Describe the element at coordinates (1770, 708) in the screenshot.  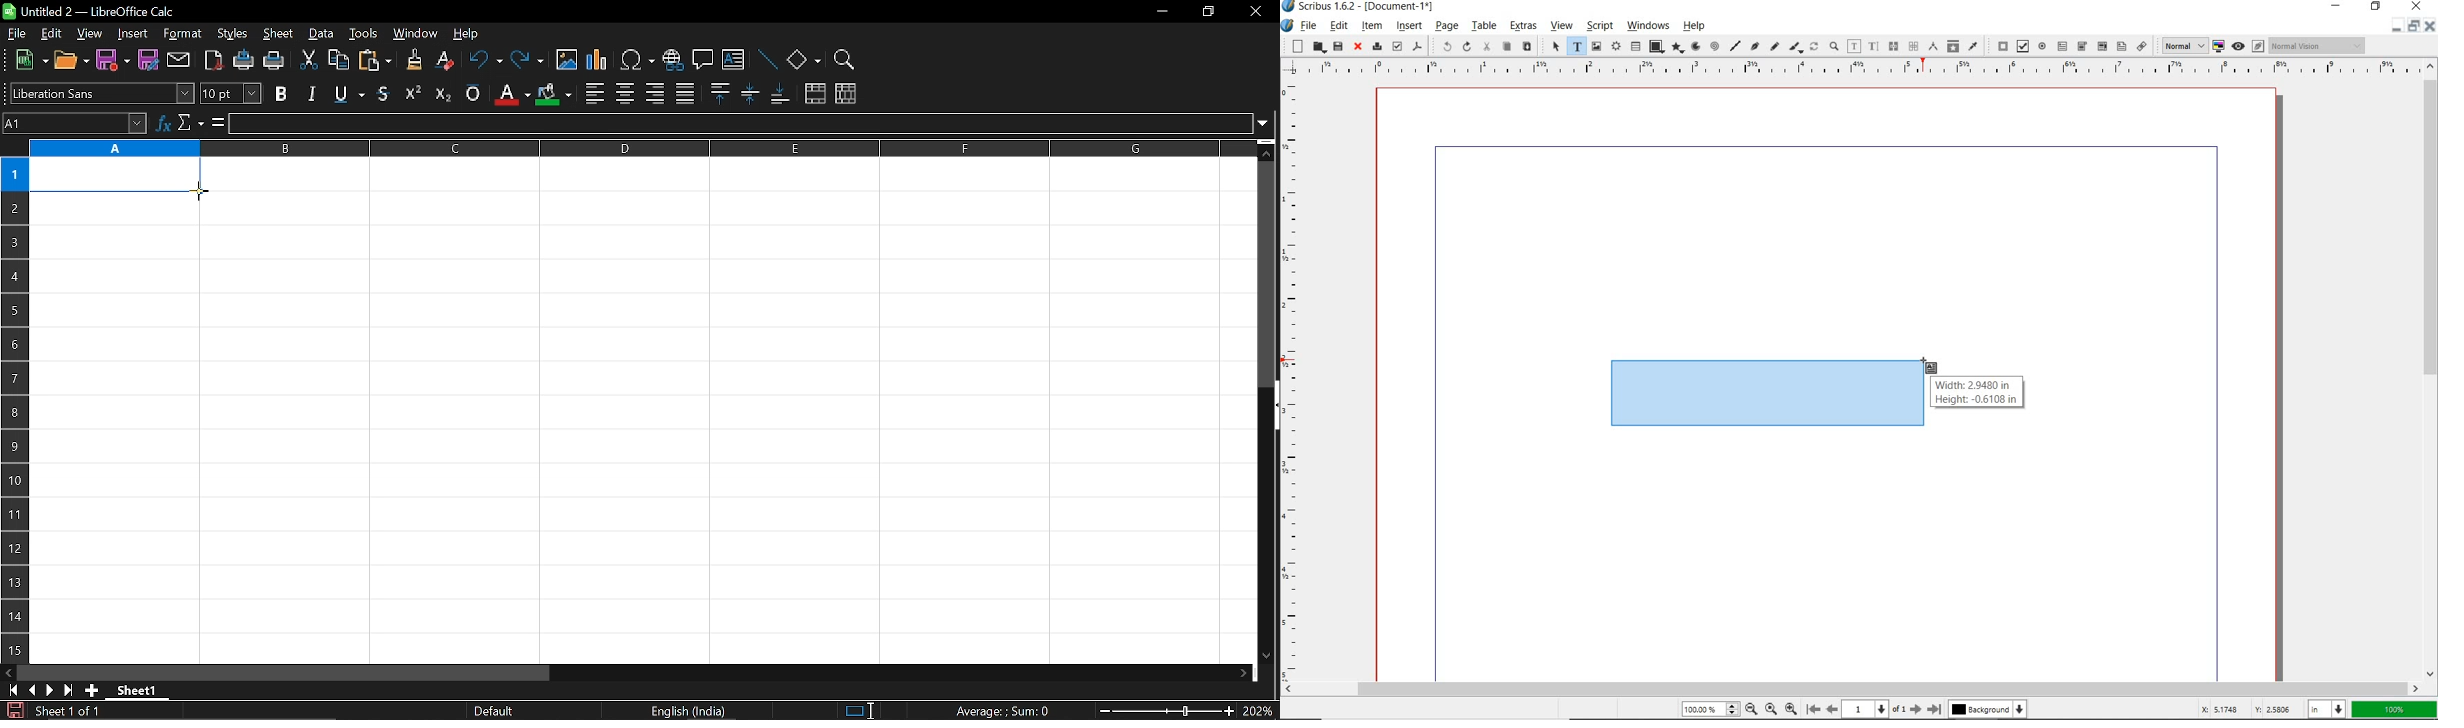
I see `Zoom to 100%` at that location.